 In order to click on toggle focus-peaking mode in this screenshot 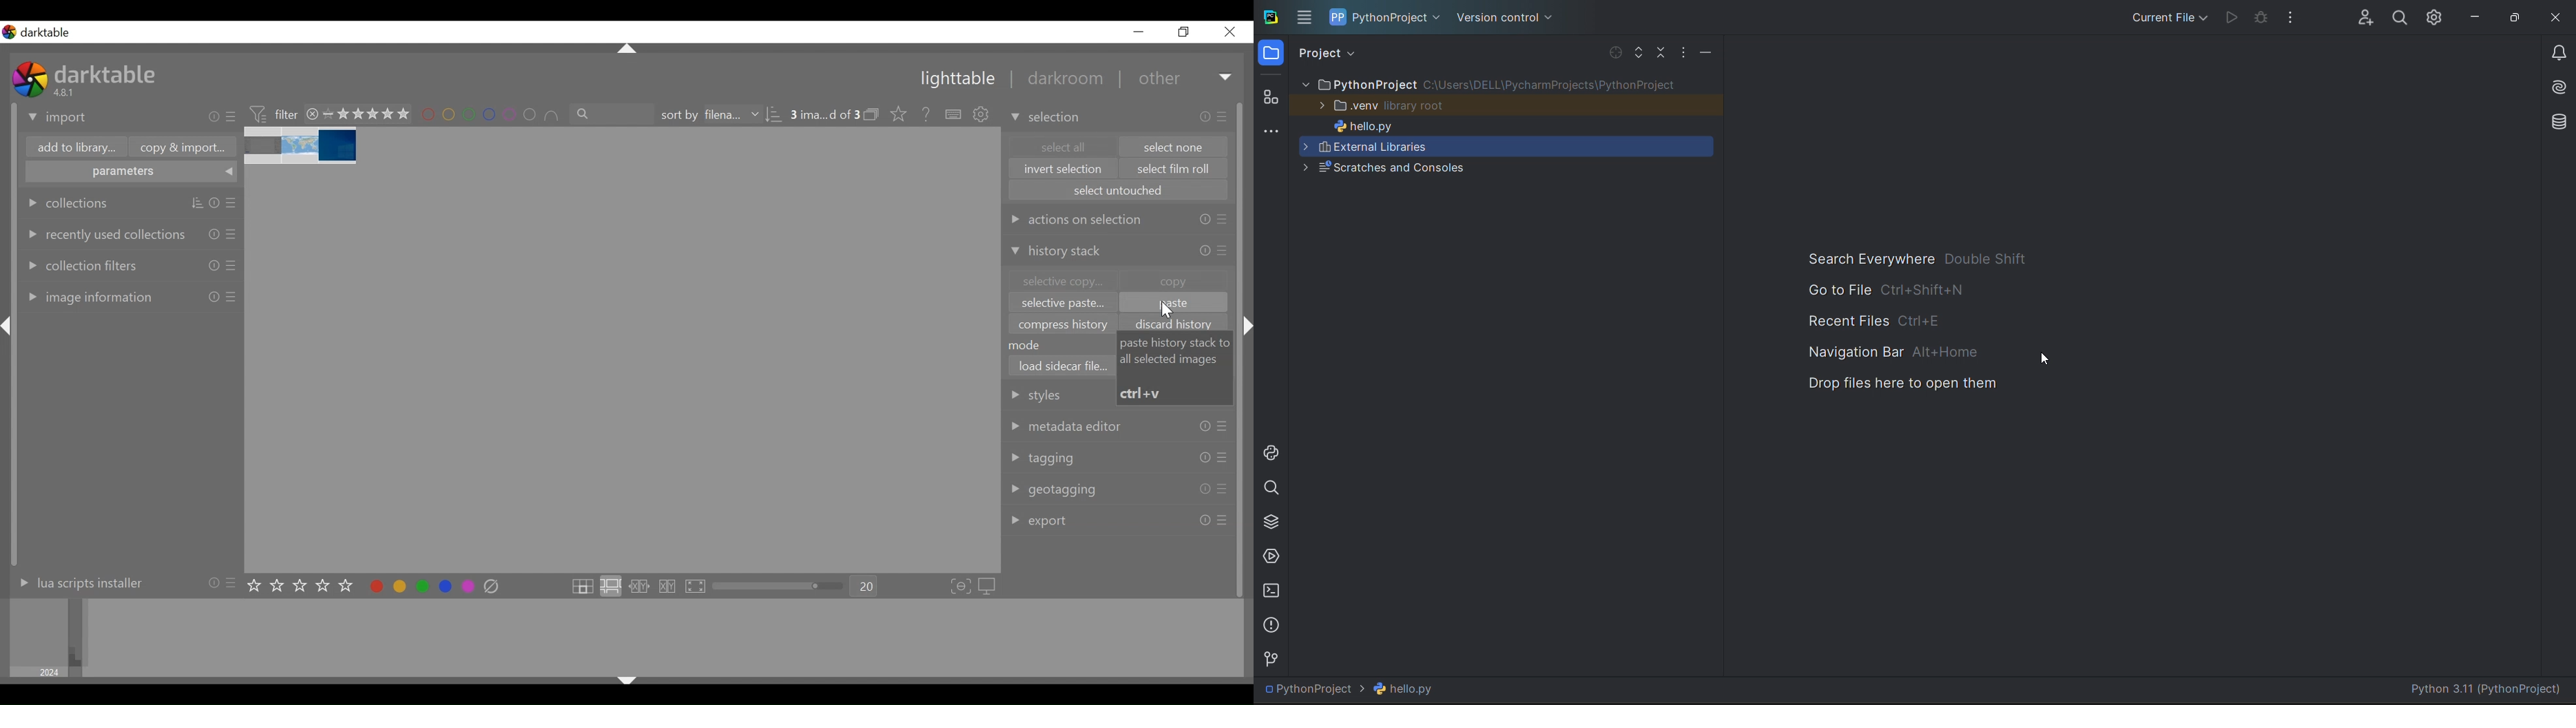, I will do `click(961, 587)`.